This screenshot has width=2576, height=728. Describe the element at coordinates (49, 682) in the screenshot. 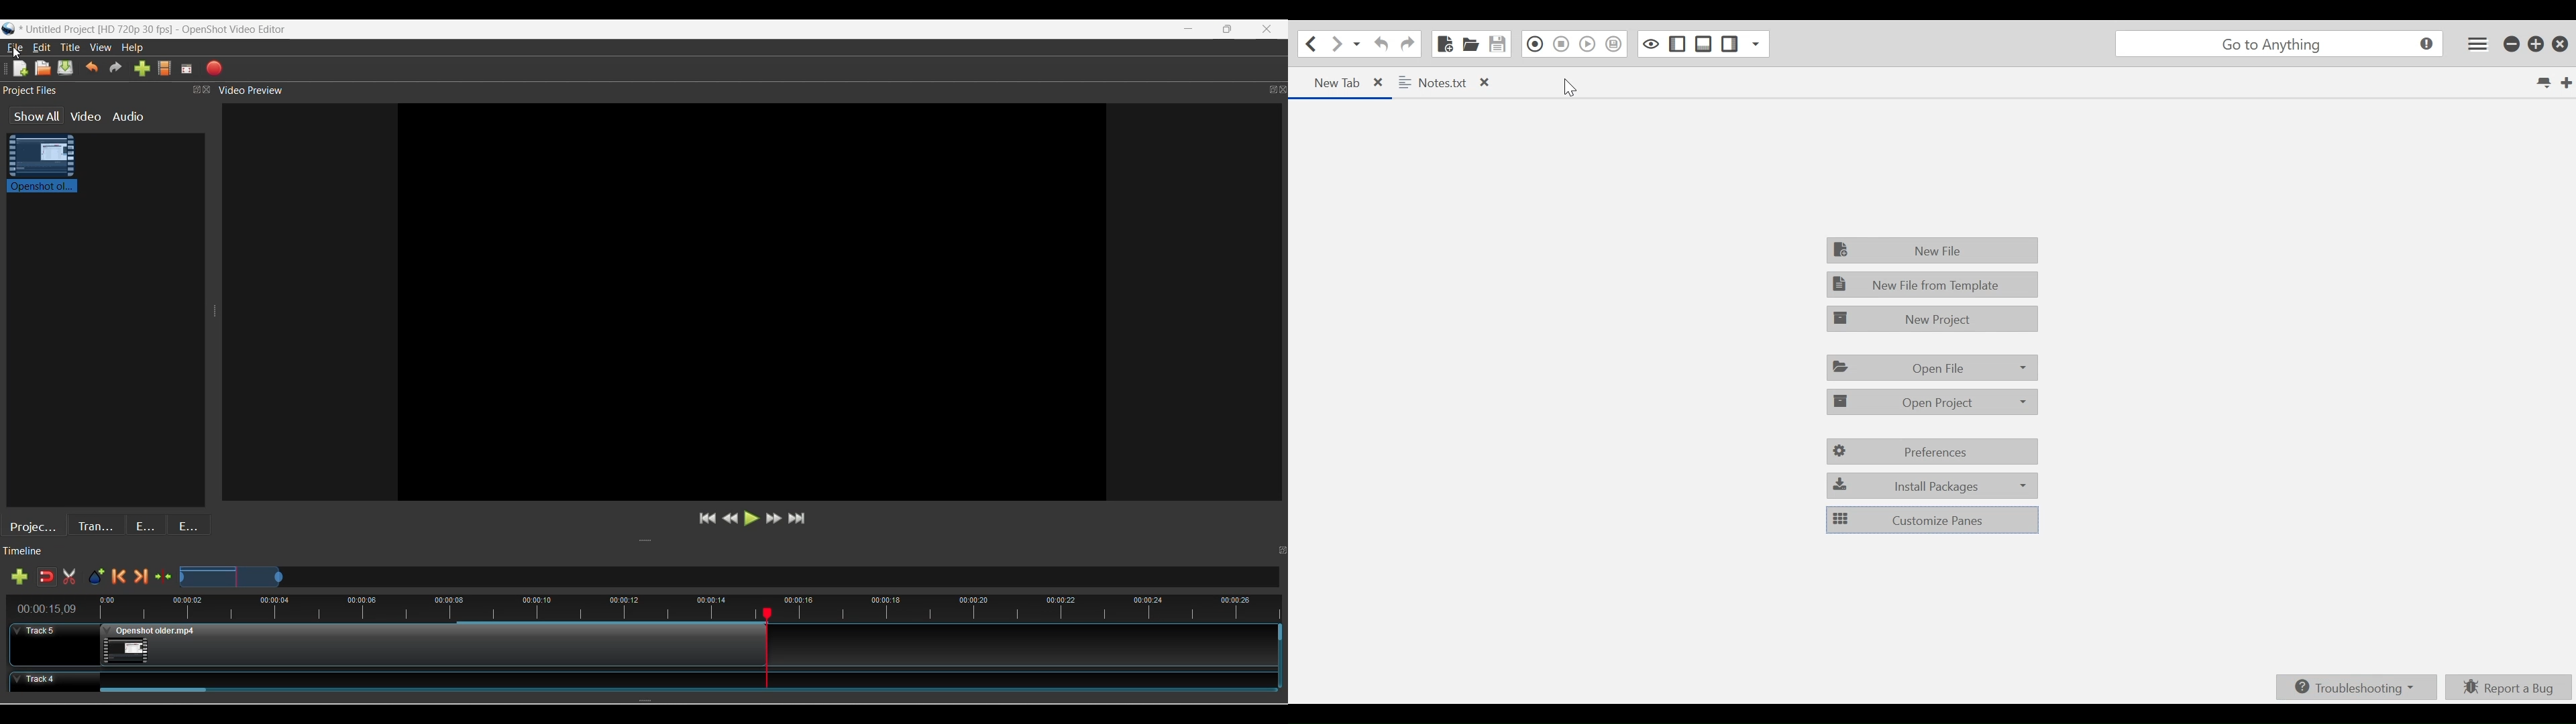

I see `Track Header for track 4` at that location.